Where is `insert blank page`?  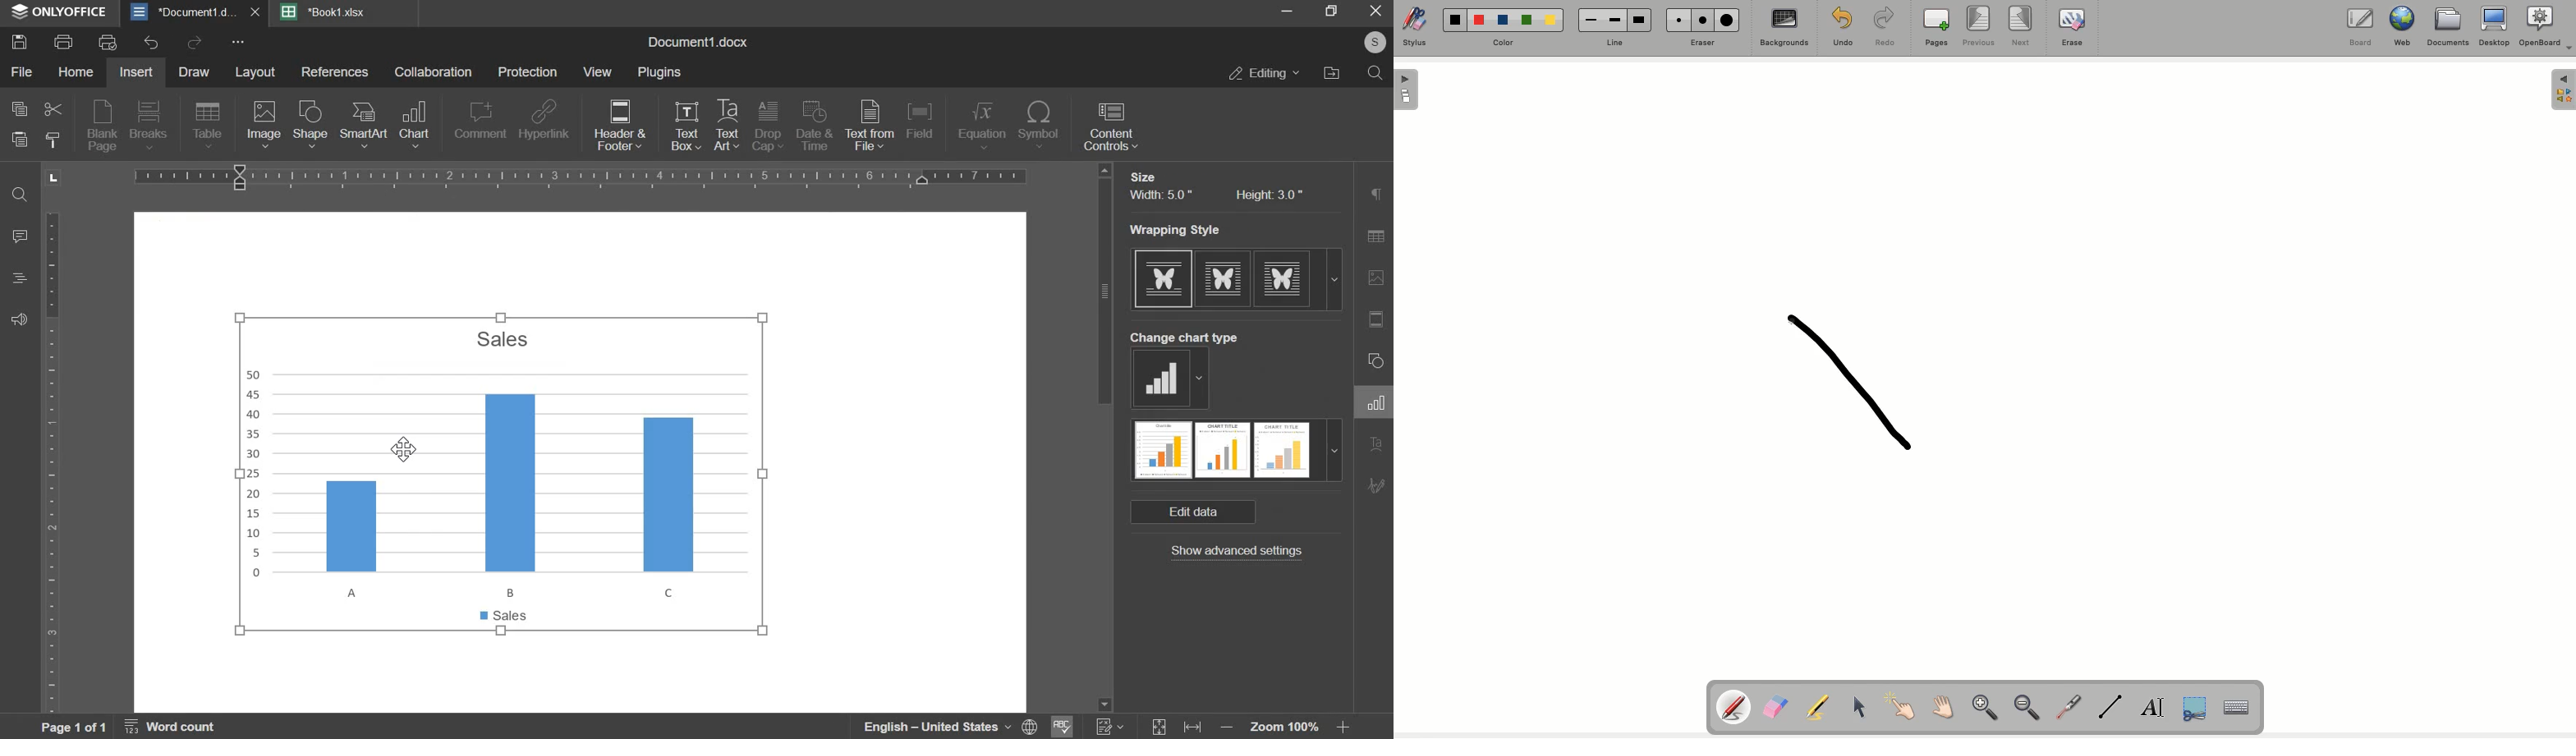
insert blank page is located at coordinates (99, 127).